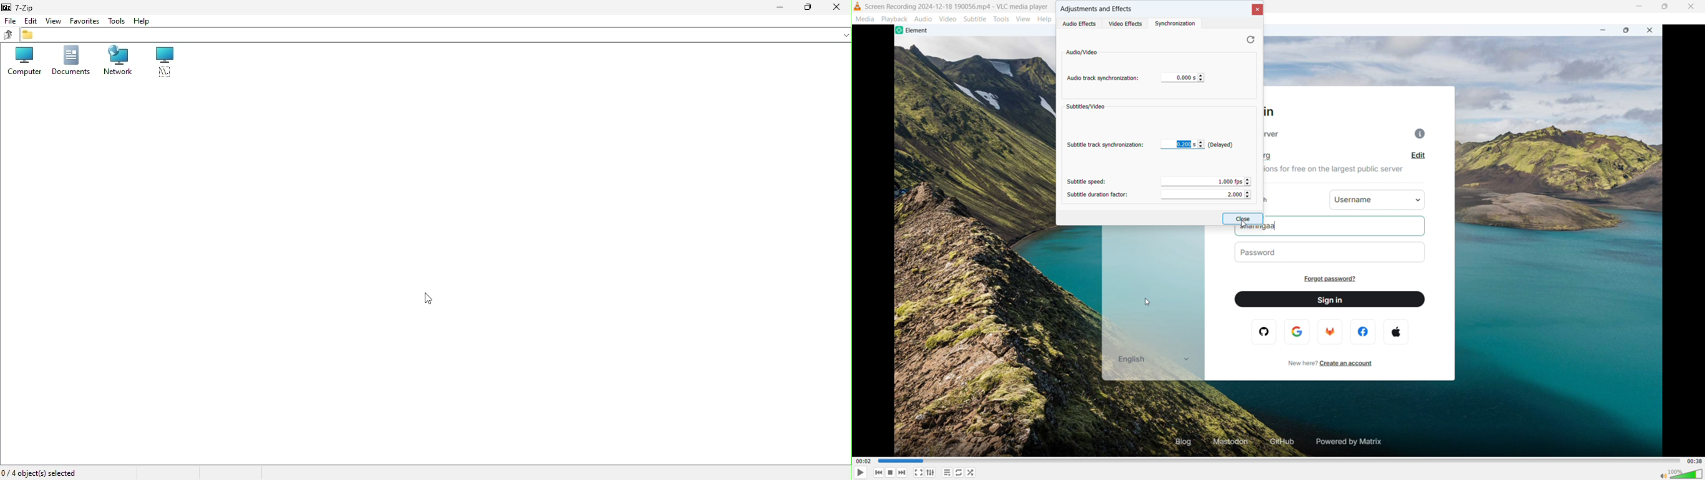 The image size is (1708, 504). I want to click on element logo, so click(898, 31).